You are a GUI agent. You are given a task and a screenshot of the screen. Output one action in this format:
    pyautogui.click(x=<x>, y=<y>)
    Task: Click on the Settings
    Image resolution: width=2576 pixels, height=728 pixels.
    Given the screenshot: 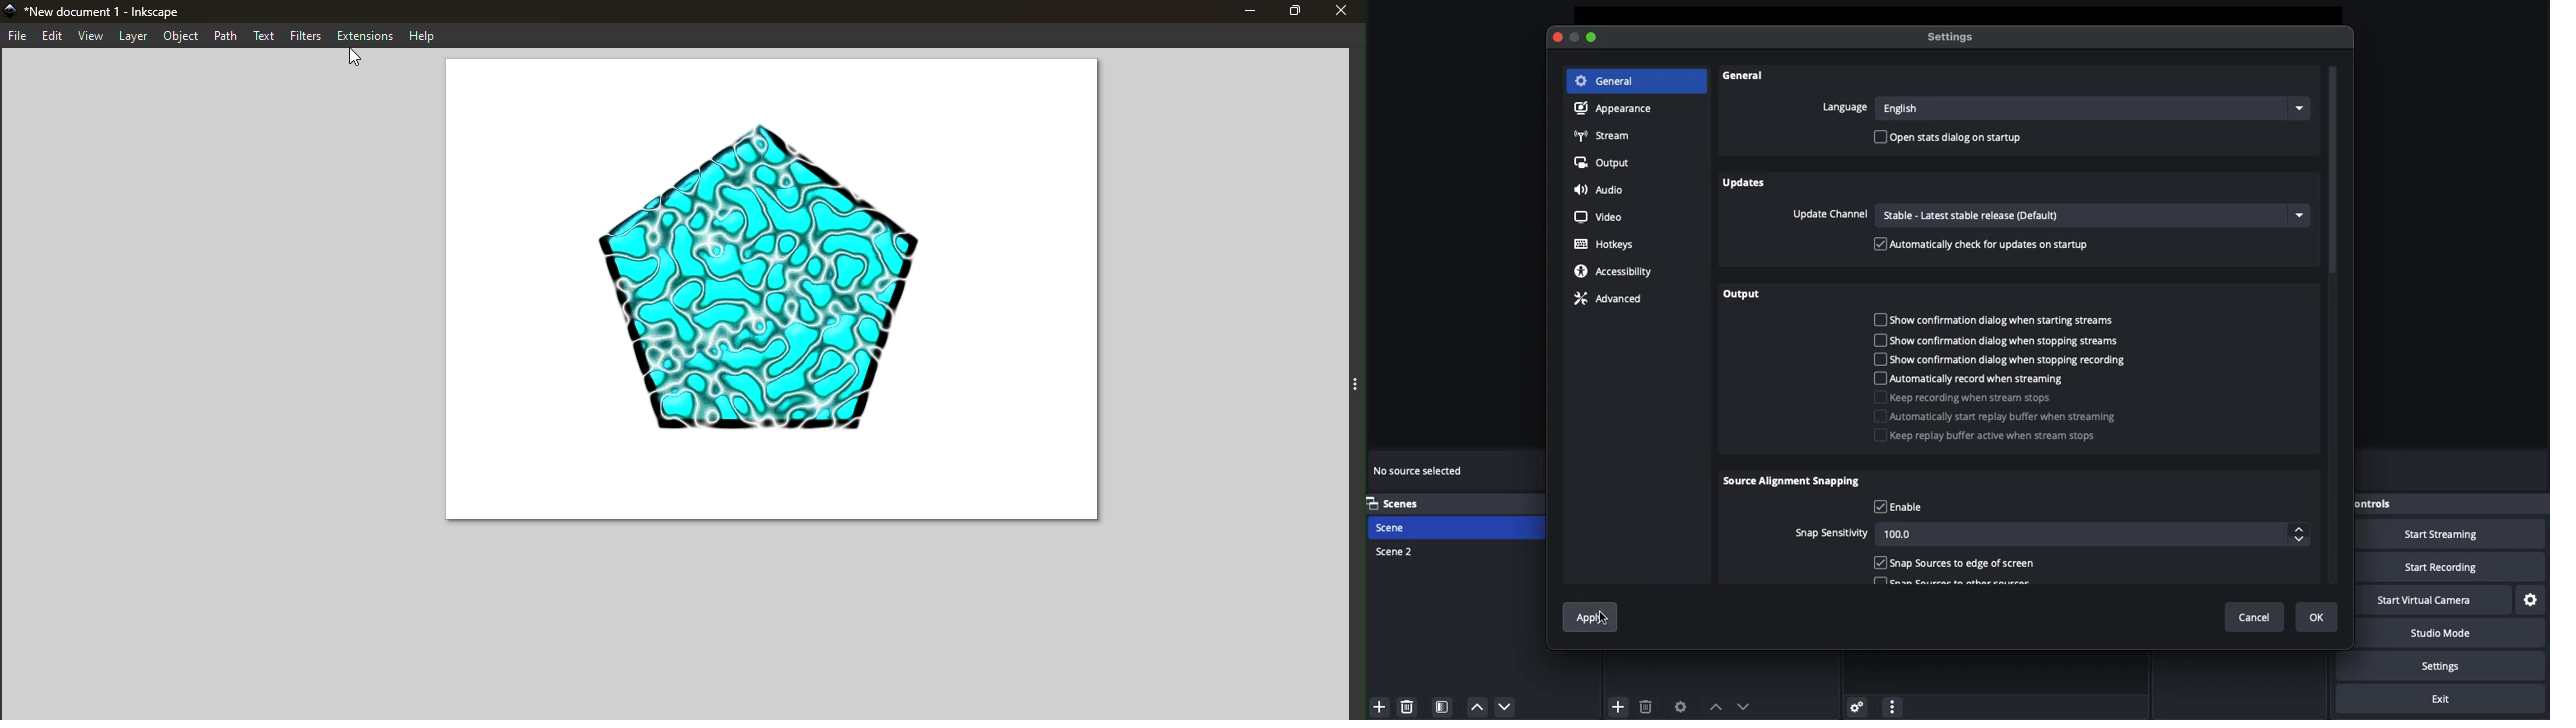 What is the action you would take?
    pyautogui.click(x=2451, y=666)
    